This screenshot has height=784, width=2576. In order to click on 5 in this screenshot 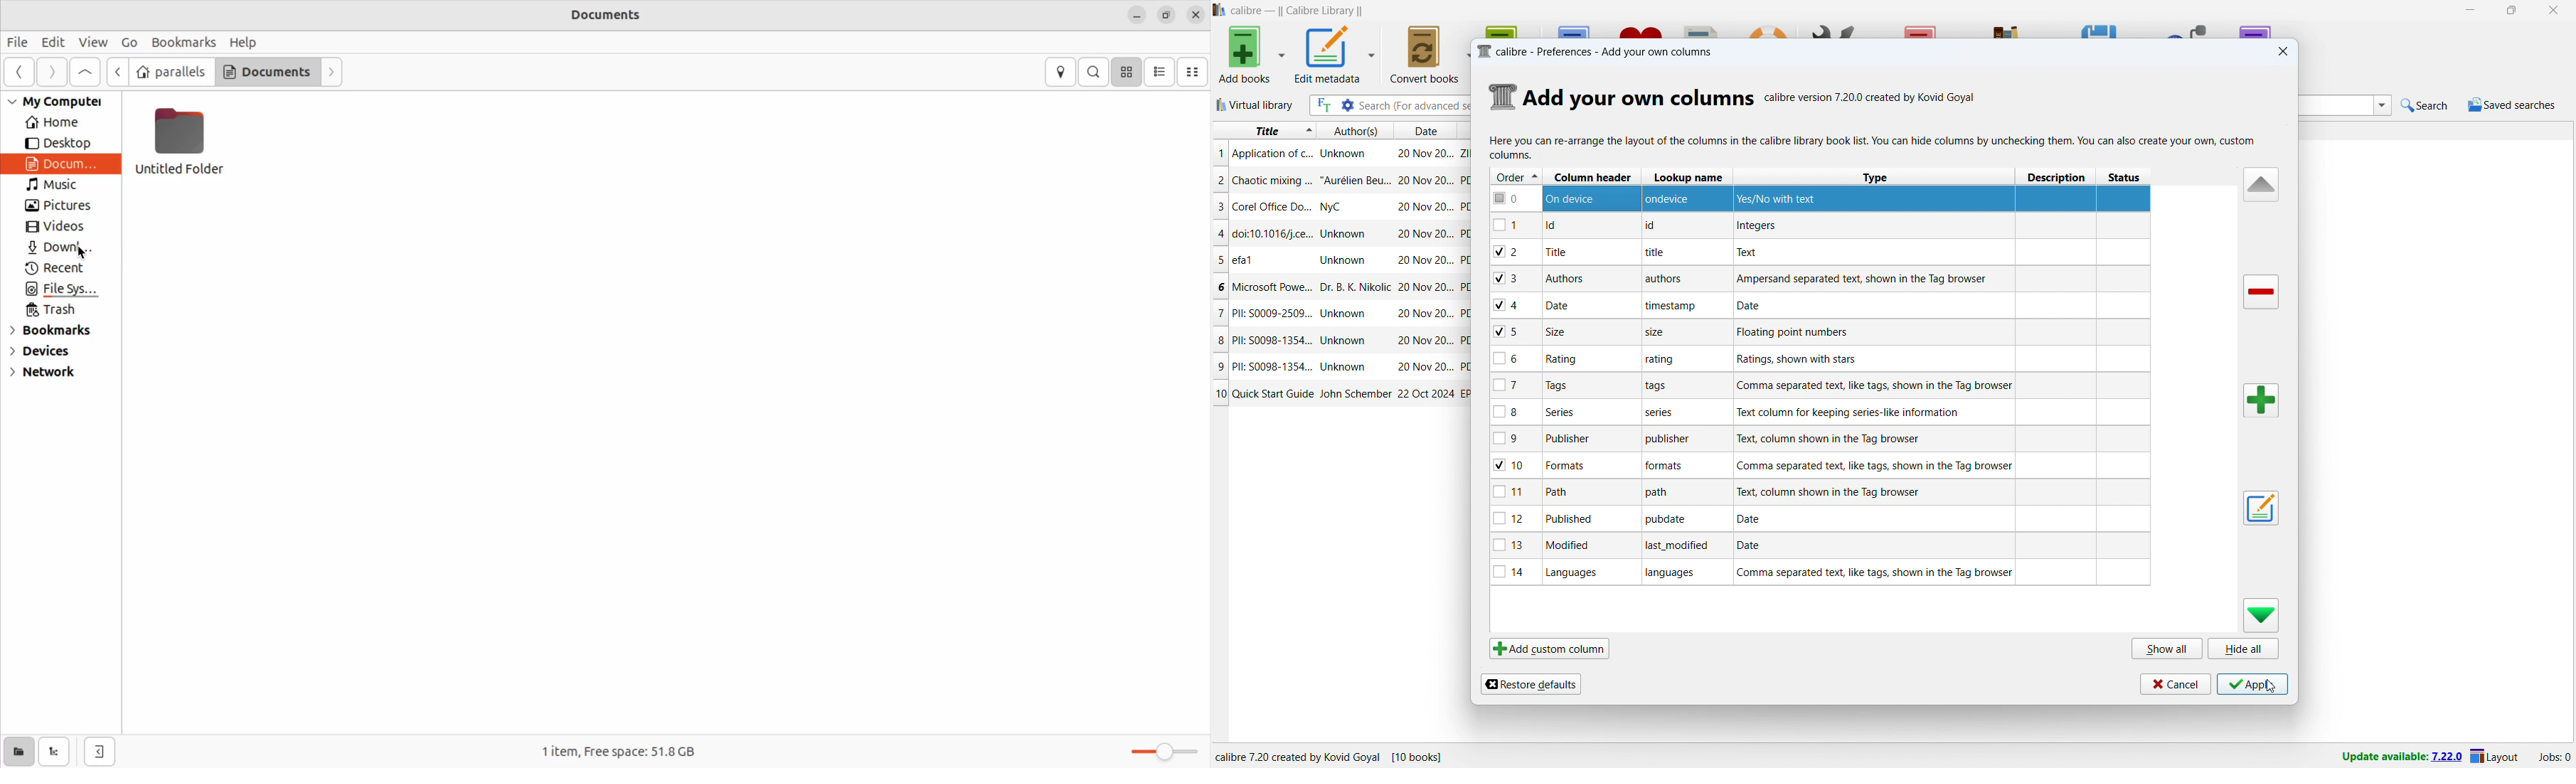, I will do `click(1512, 332)`.